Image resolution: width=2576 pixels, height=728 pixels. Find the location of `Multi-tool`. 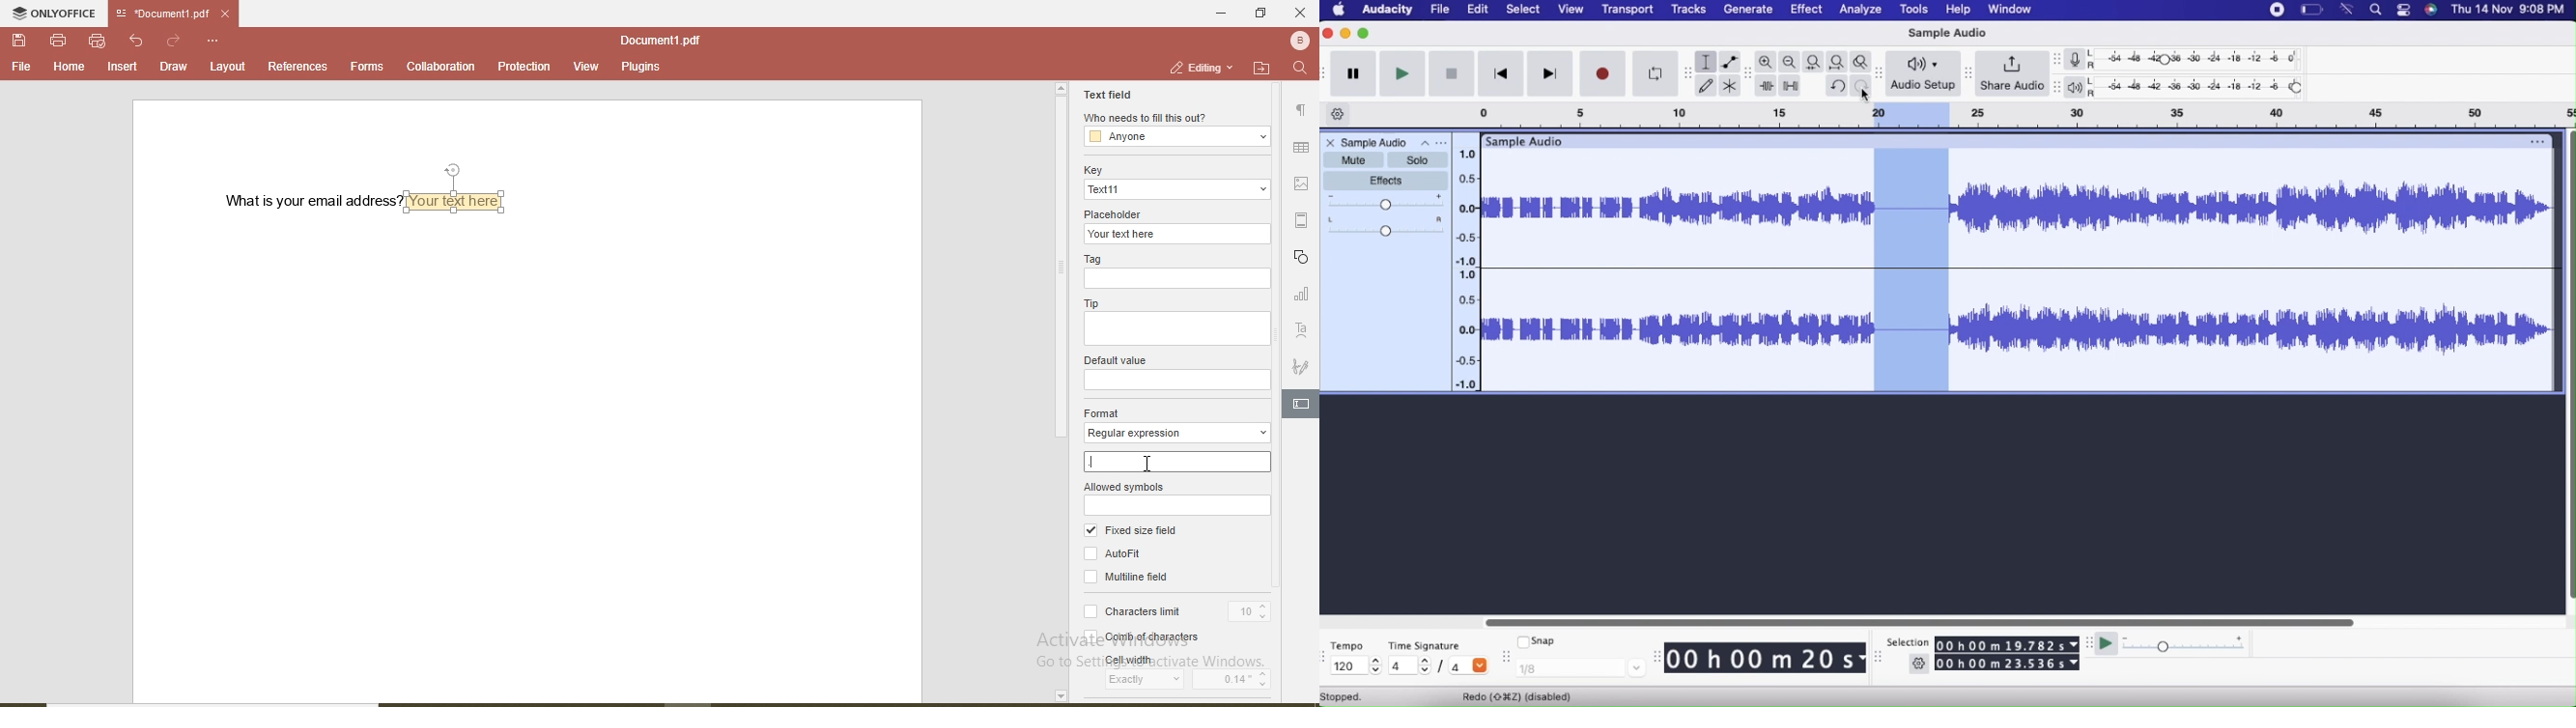

Multi-tool is located at coordinates (1732, 85).